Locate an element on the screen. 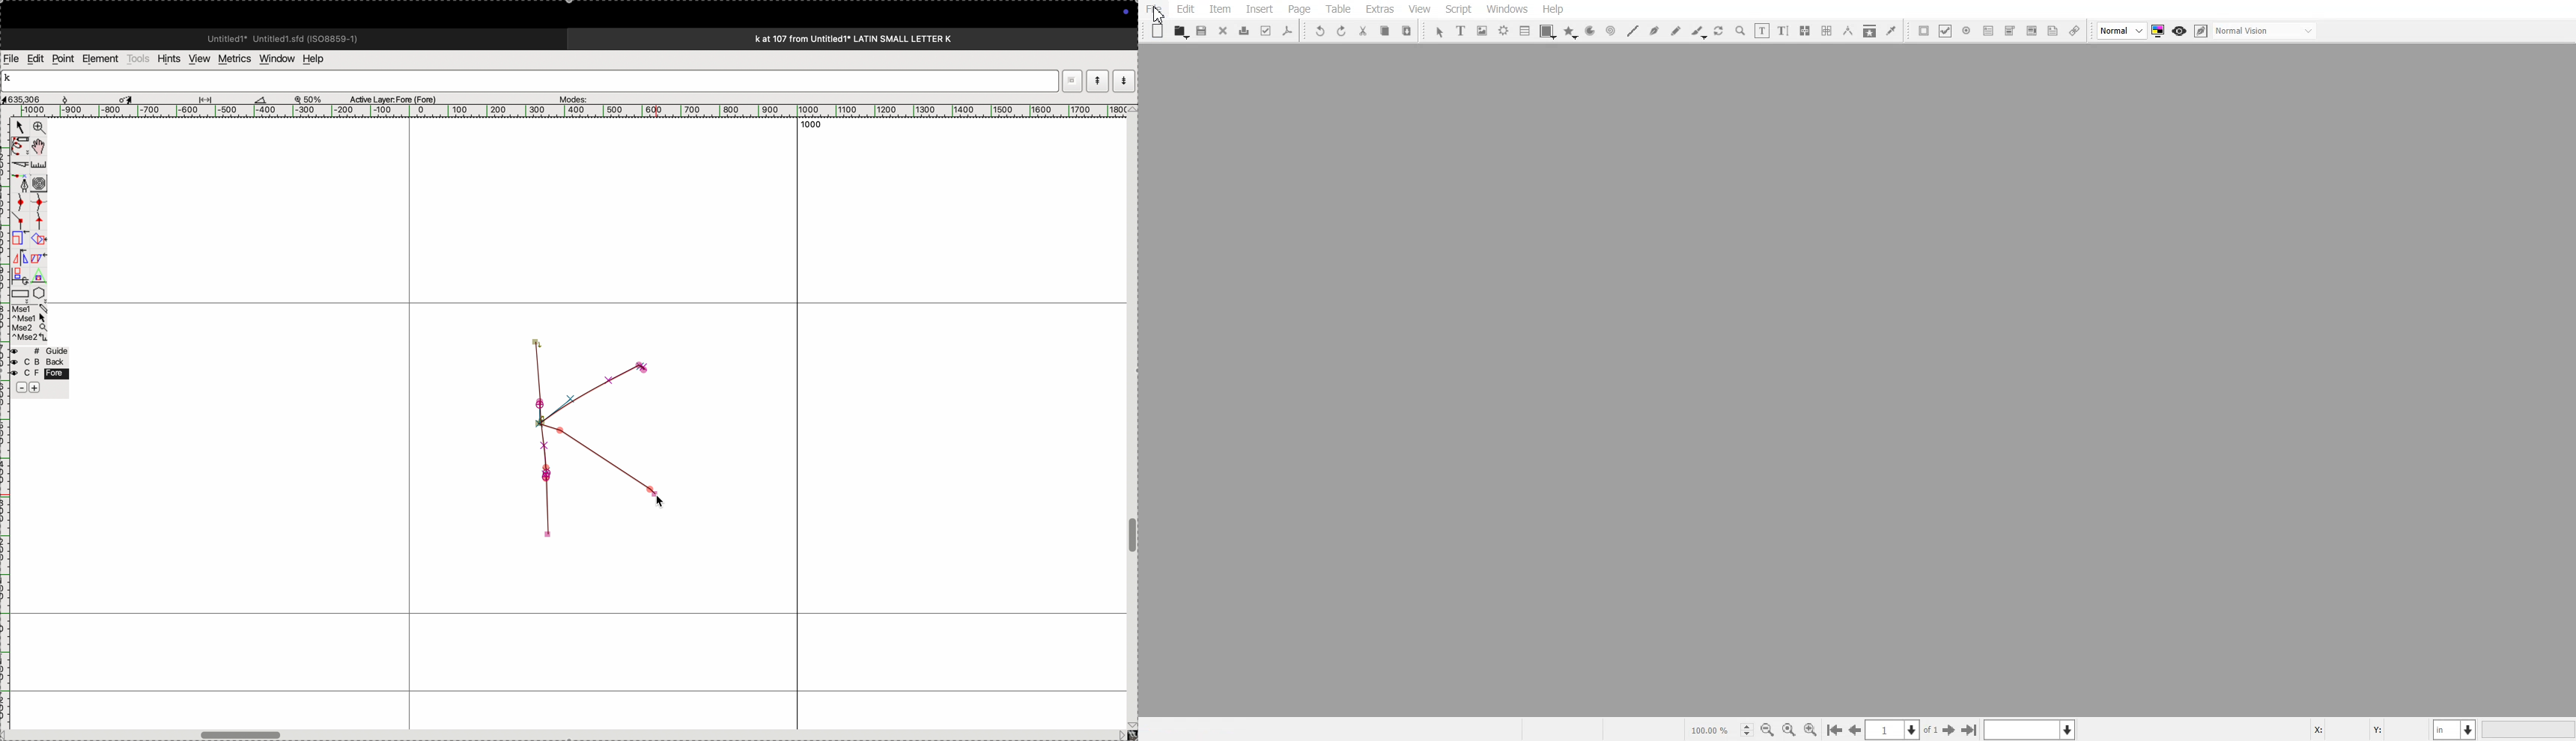  Measurement in Inches is located at coordinates (2455, 729).